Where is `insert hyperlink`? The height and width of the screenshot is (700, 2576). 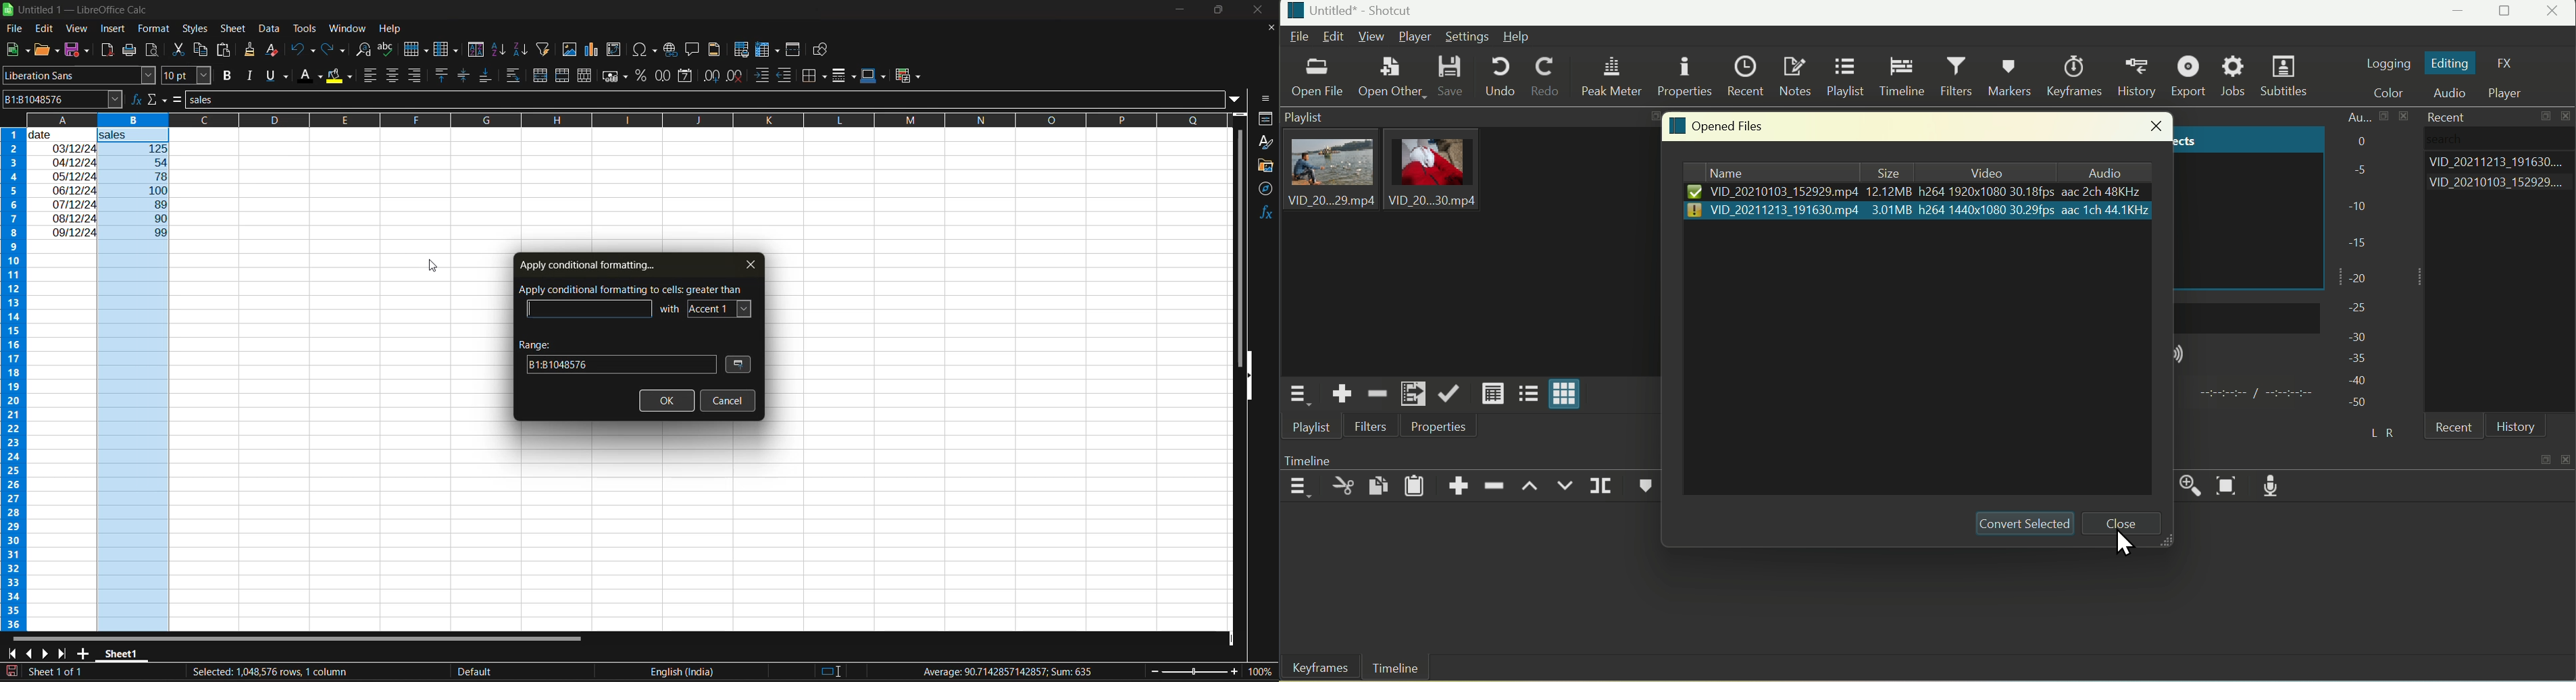 insert hyperlink is located at coordinates (672, 51).